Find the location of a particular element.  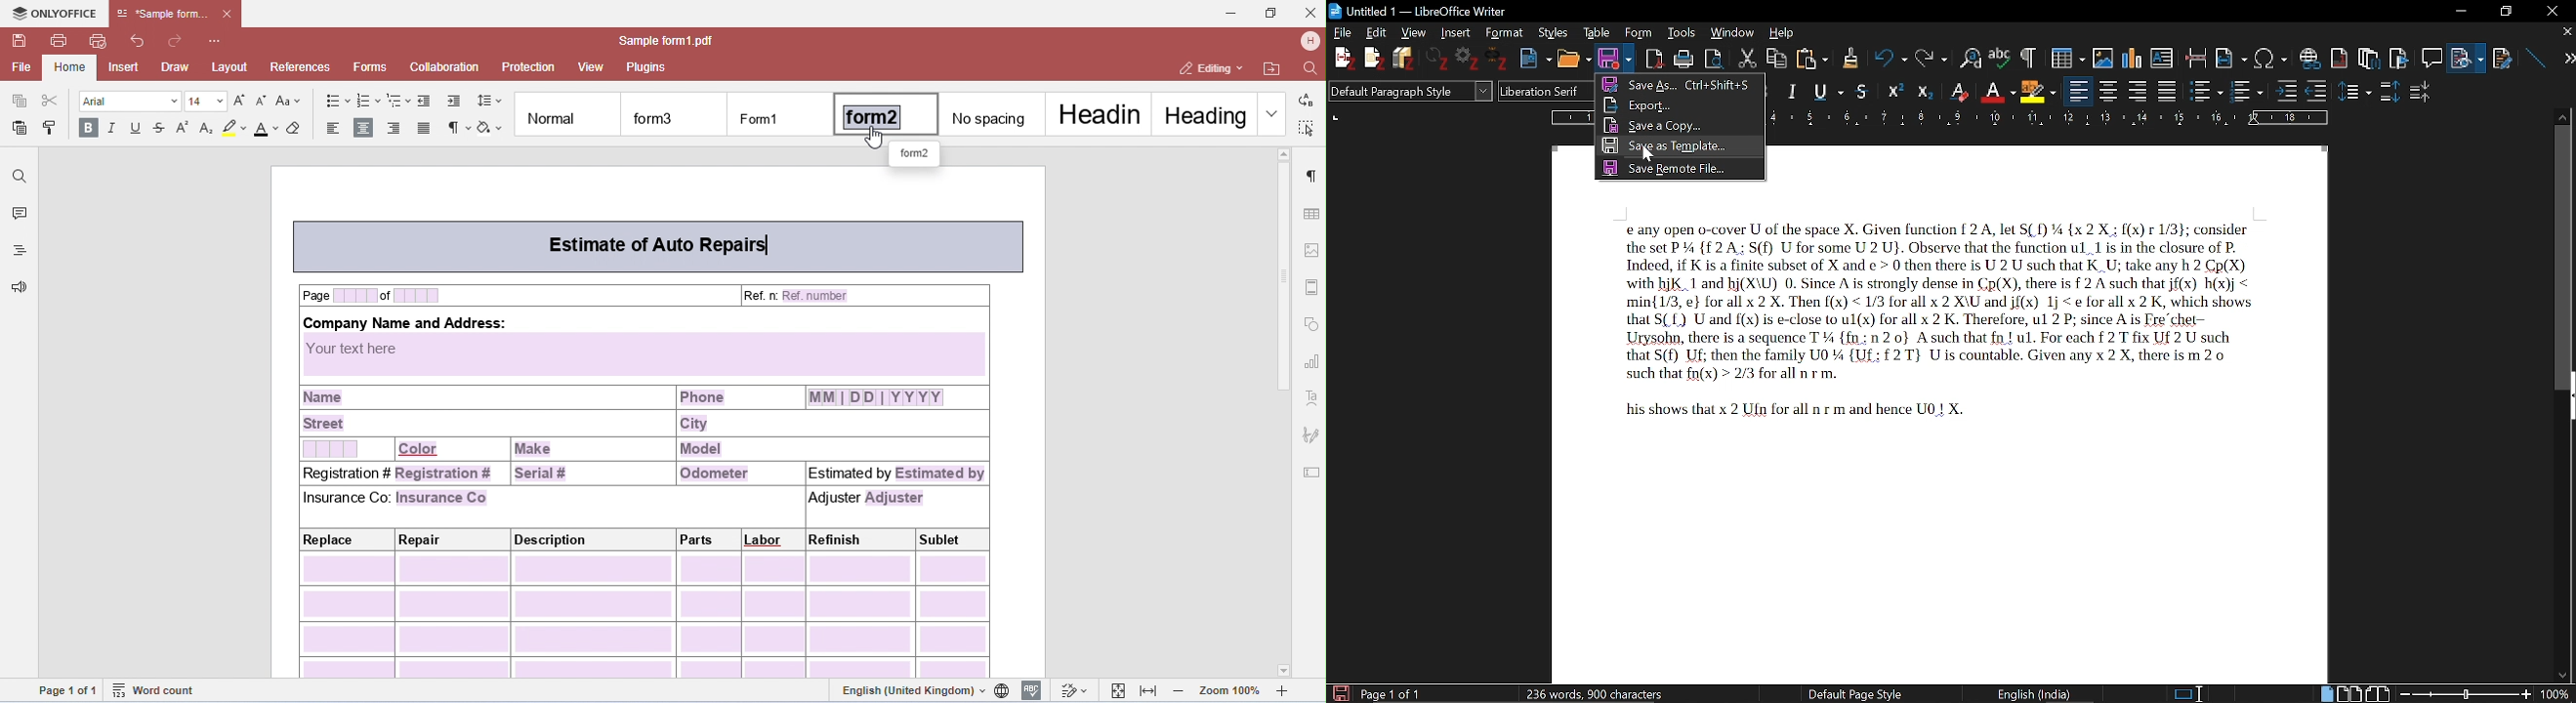

Align centre is located at coordinates (2110, 90).